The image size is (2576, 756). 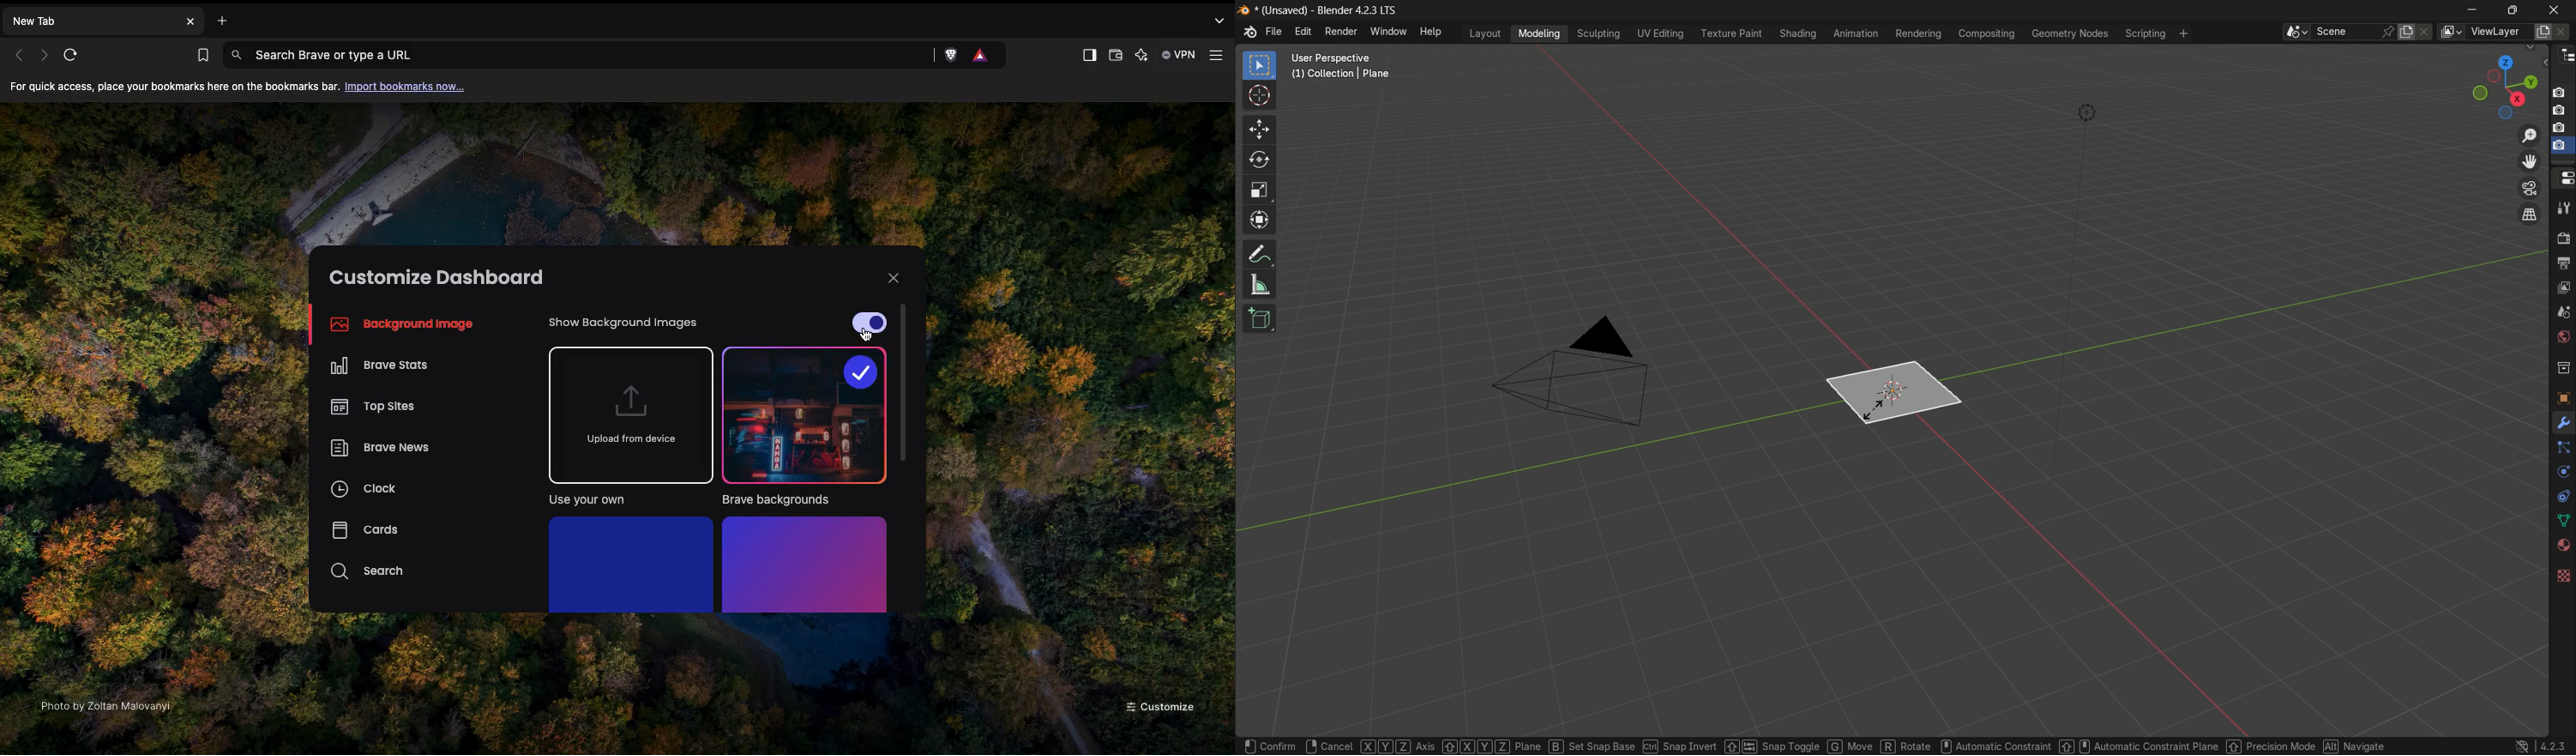 What do you see at coordinates (2562, 575) in the screenshot?
I see `texture` at bounding box center [2562, 575].